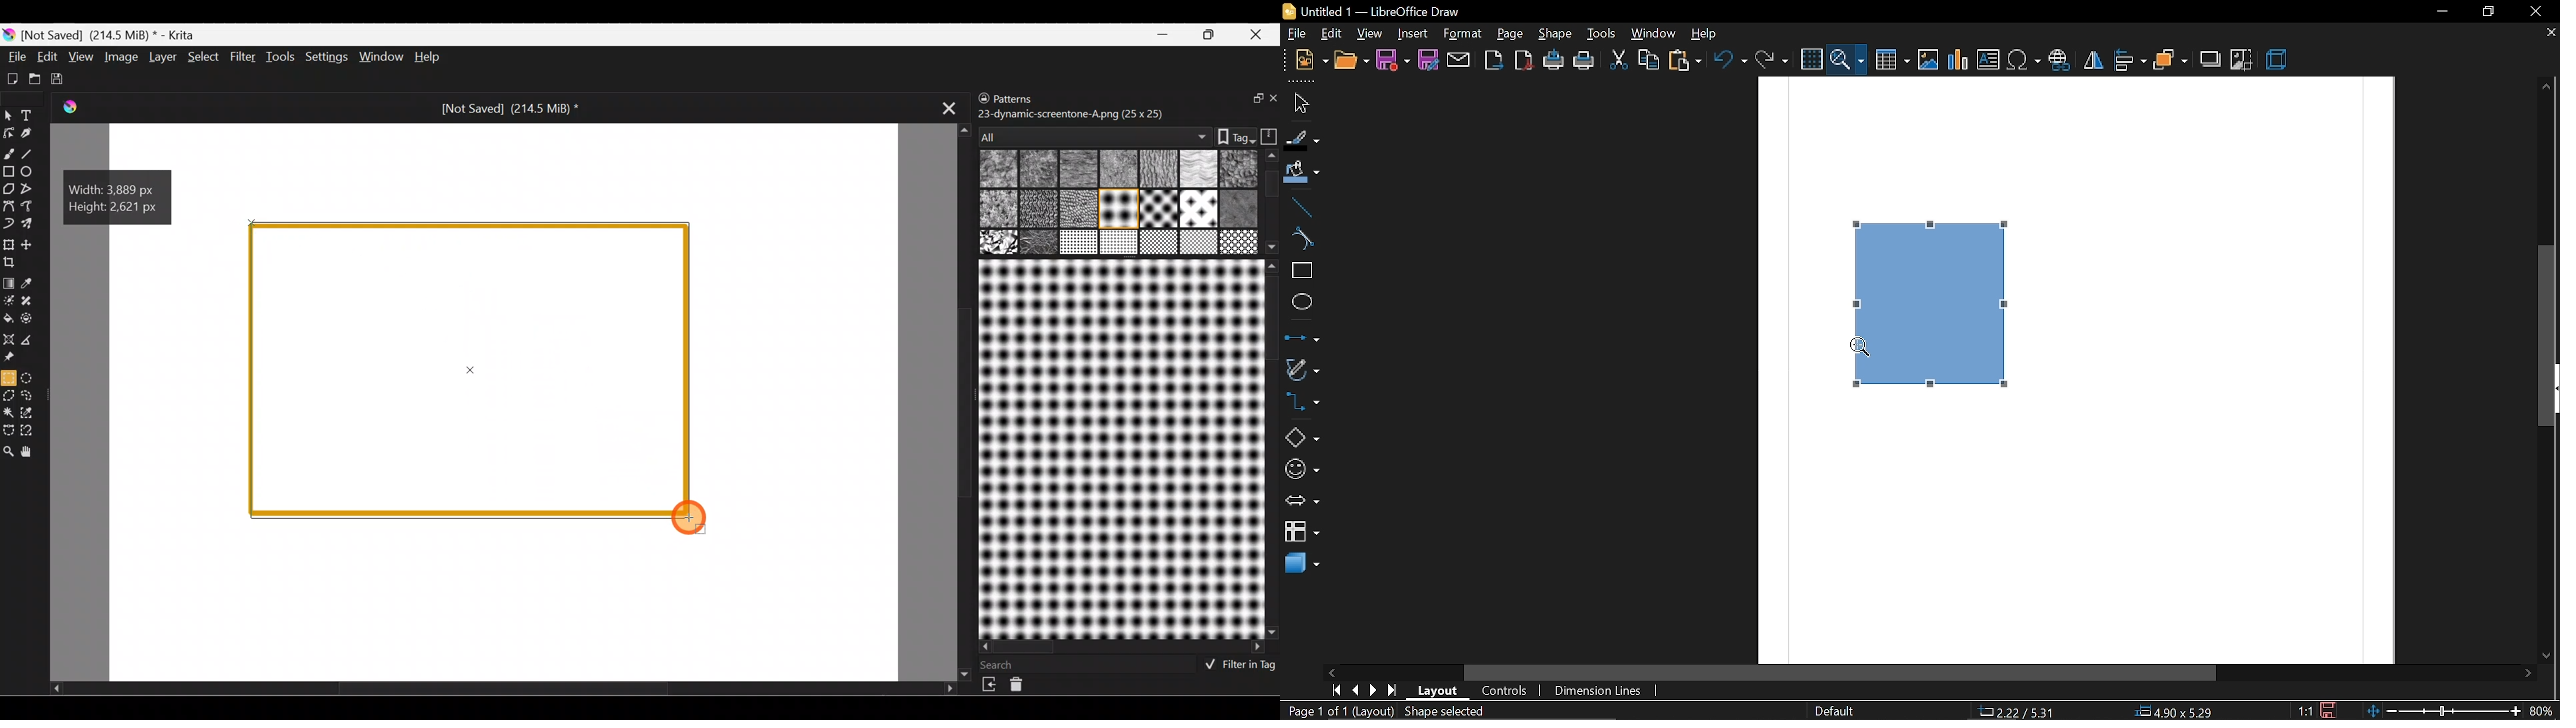 The width and height of the screenshot is (2576, 728). Describe the element at coordinates (31, 415) in the screenshot. I see `Similar colour selection tool` at that location.